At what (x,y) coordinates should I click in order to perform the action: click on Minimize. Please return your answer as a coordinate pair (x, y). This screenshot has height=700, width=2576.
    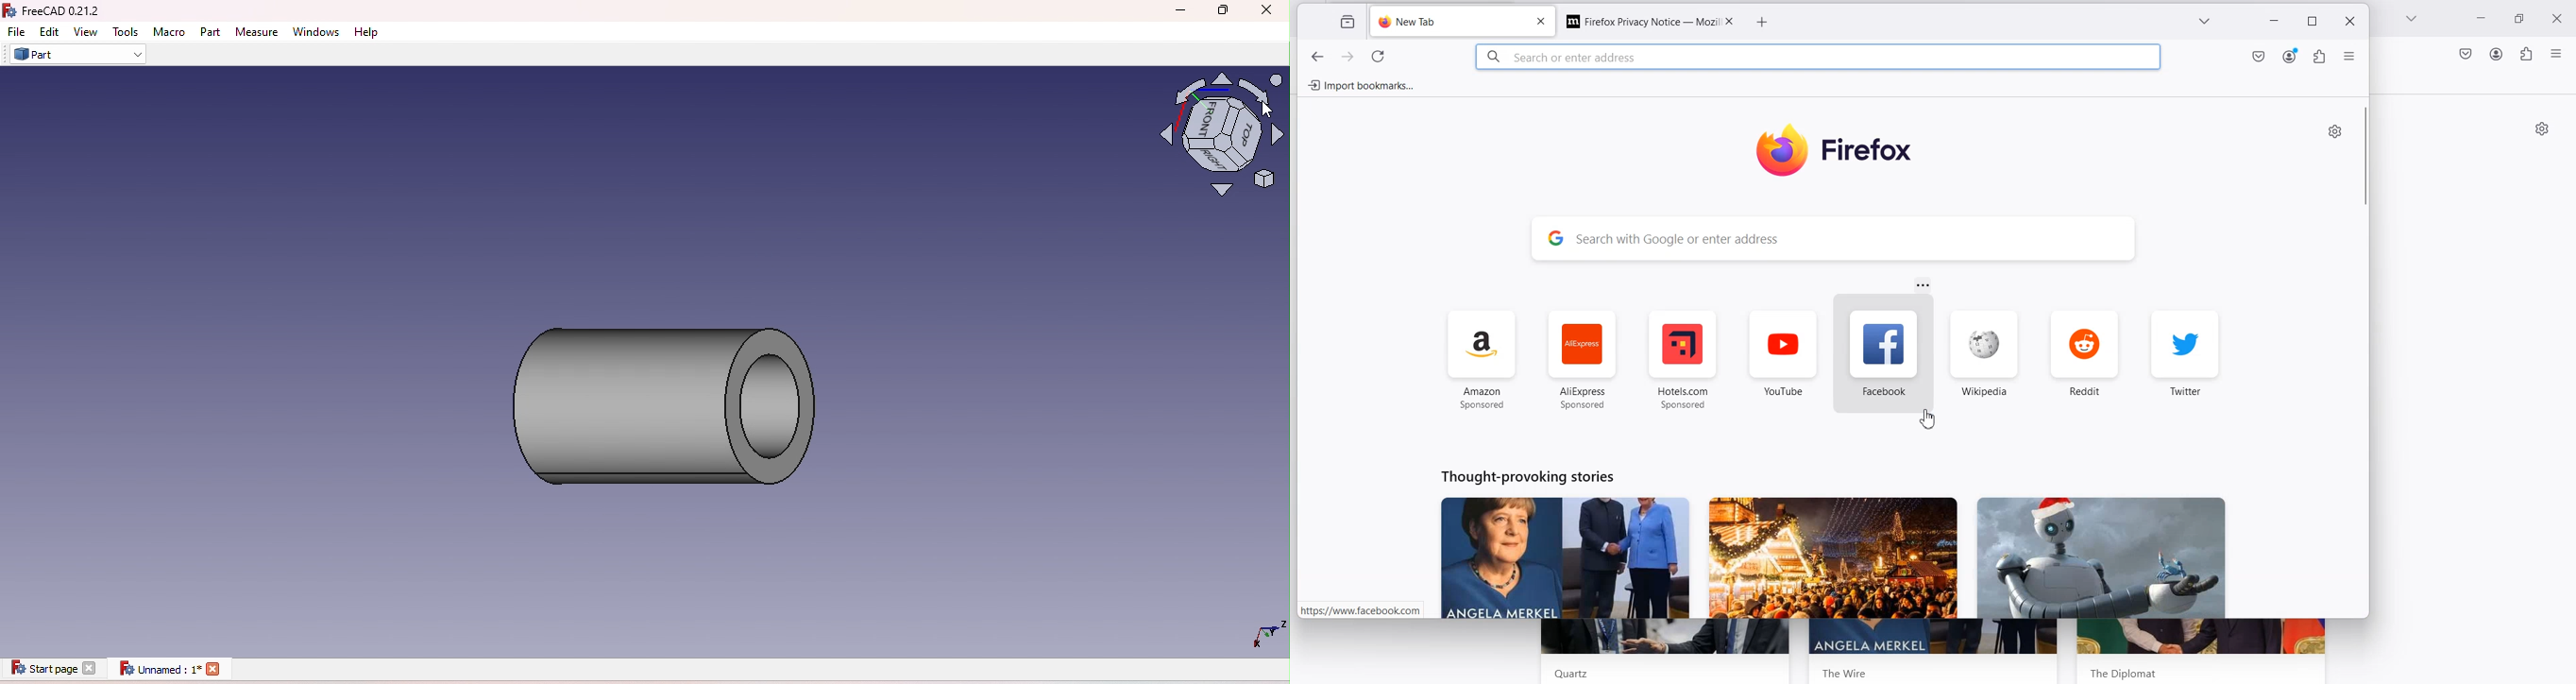
    Looking at the image, I should click on (1171, 9).